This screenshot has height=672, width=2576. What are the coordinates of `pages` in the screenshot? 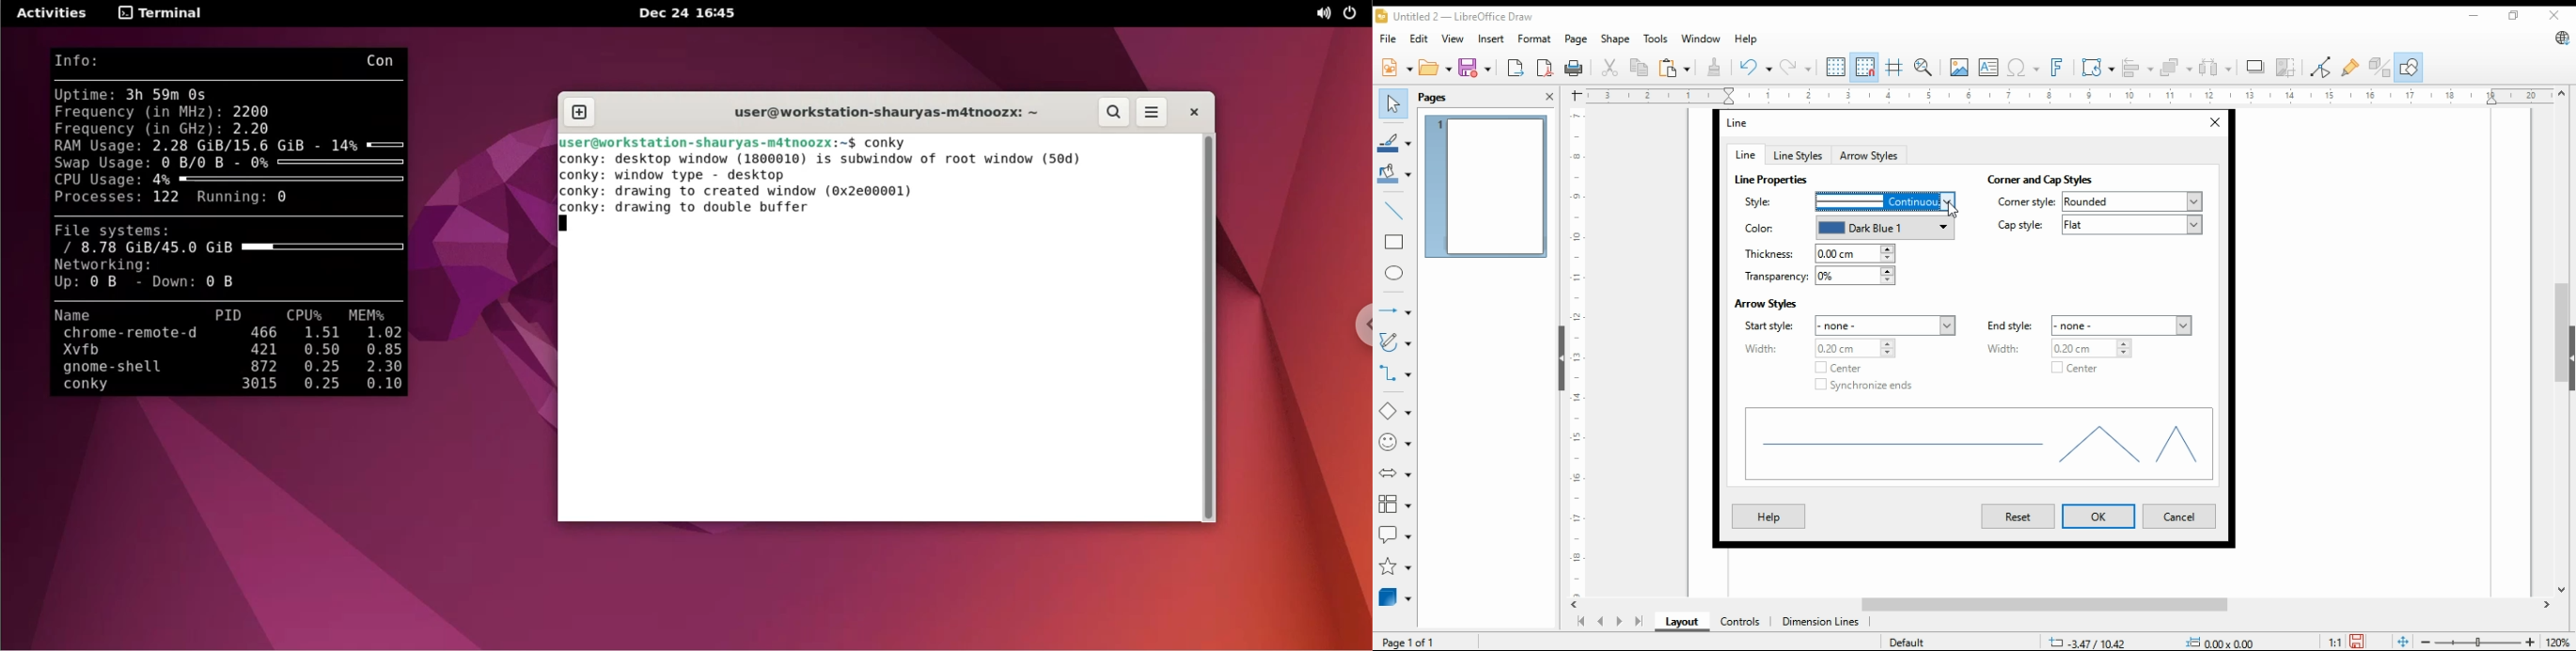 It's located at (1438, 96).